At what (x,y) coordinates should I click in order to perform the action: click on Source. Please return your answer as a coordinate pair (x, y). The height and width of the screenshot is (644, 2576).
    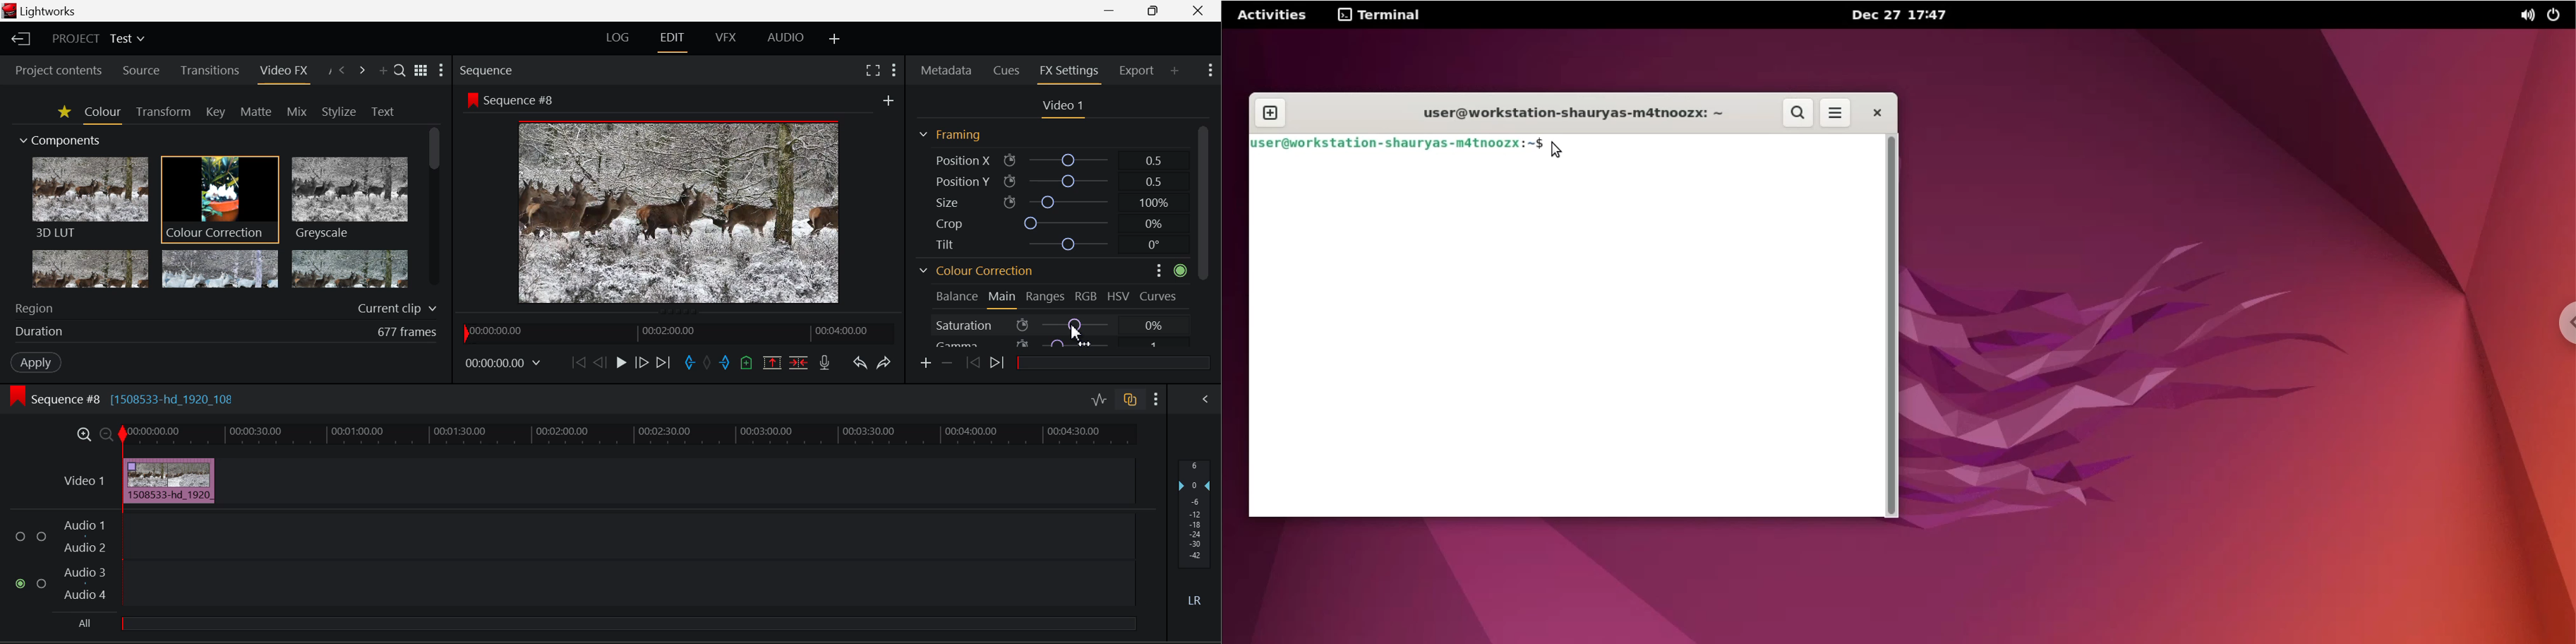
    Looking at the image, I should click on (142, 70).